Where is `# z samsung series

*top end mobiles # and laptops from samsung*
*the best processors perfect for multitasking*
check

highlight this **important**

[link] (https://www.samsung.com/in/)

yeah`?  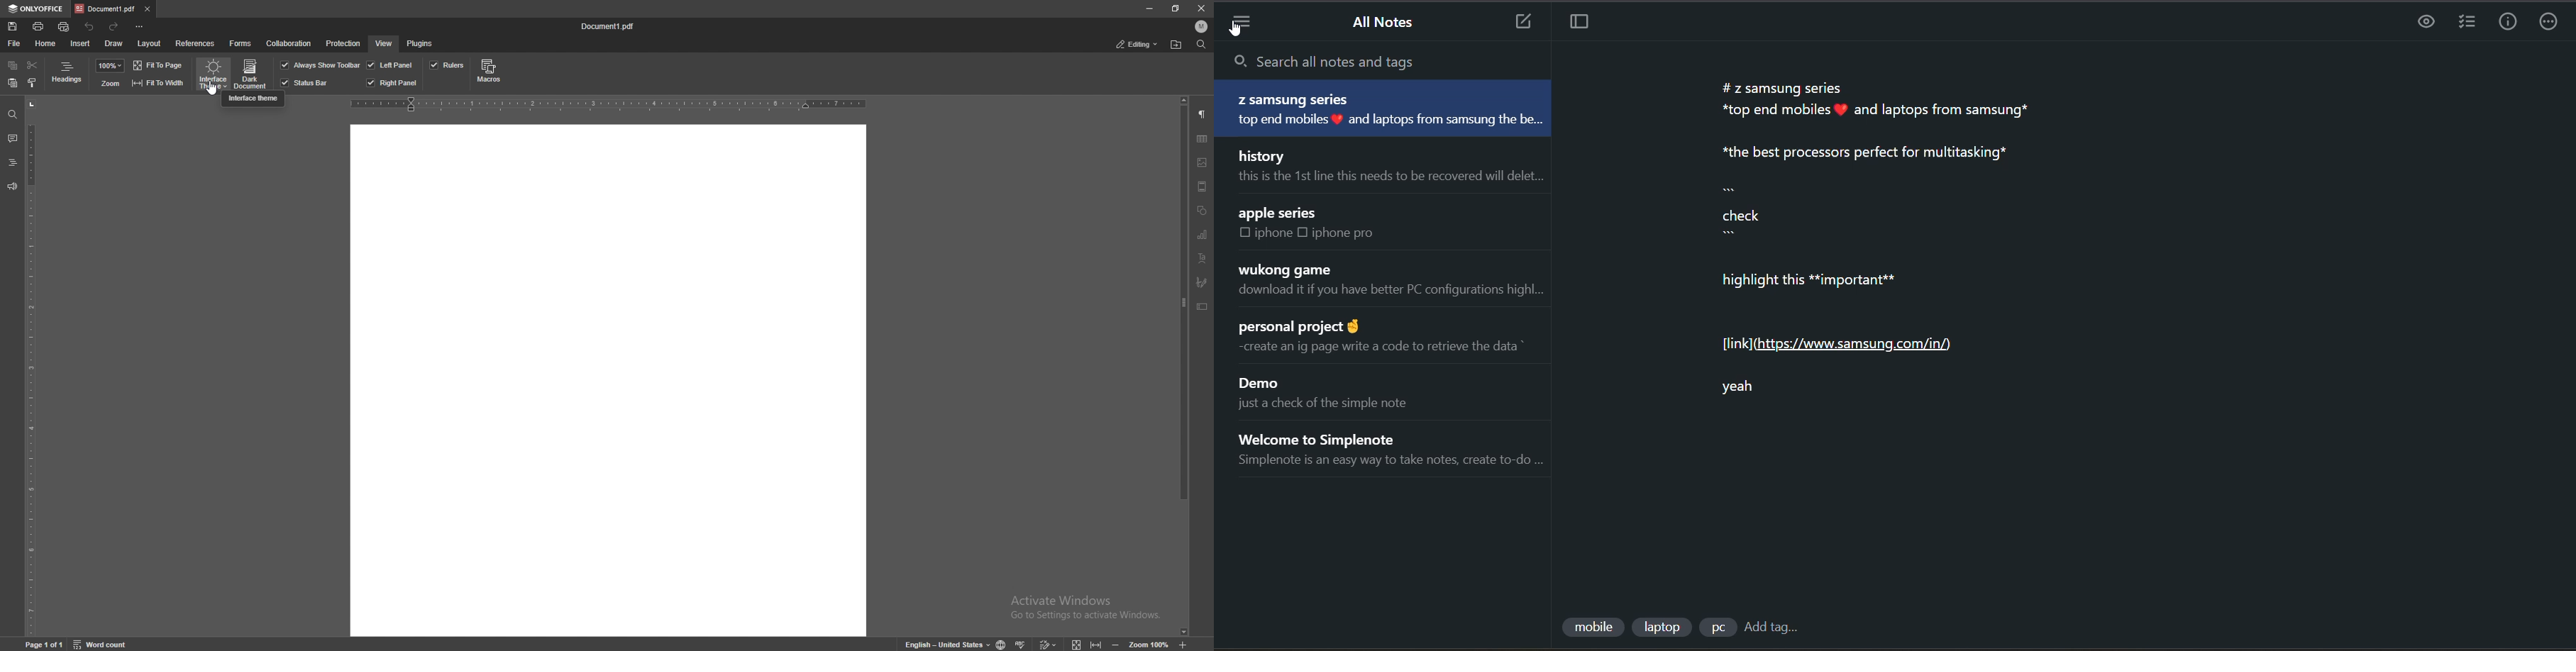 # z samsung series

*top end mobiles # and laptops from samsung*
*the best processors perfect for multitasking*
check

highlight this **important**

[link] (https://www.samsung.com/in/)

yeah is located at coordinates (1880, 237).